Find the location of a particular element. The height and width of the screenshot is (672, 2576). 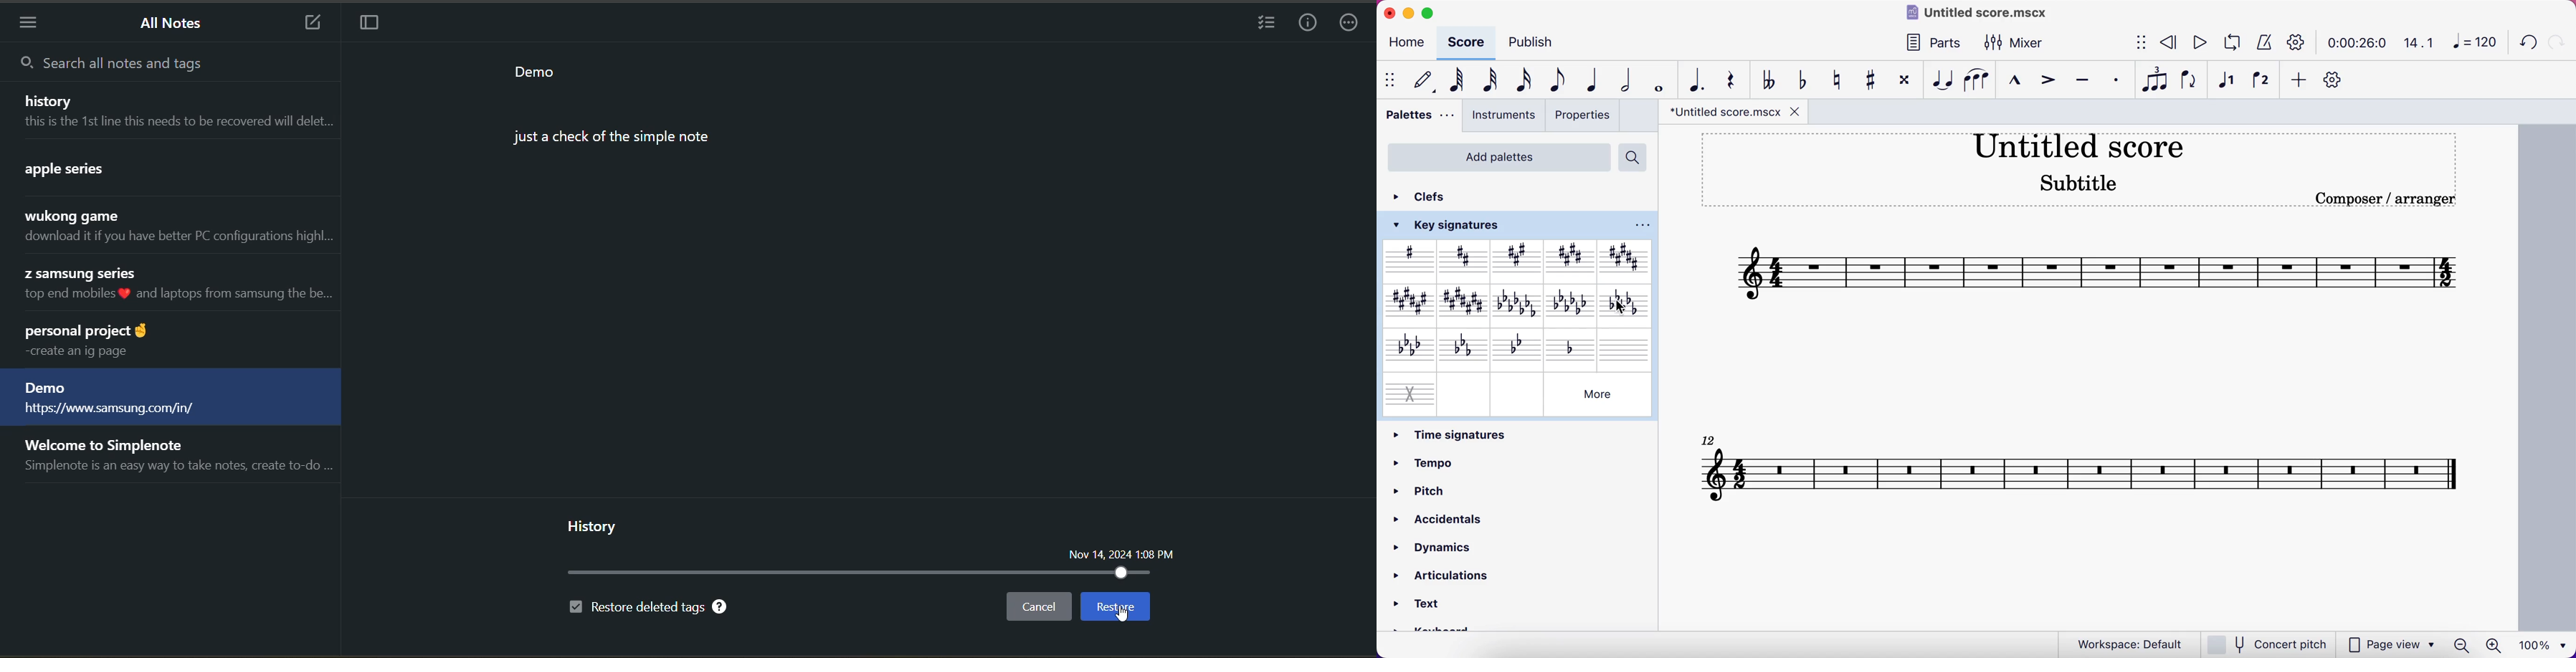

redo is located at coordinates (2557, 43).